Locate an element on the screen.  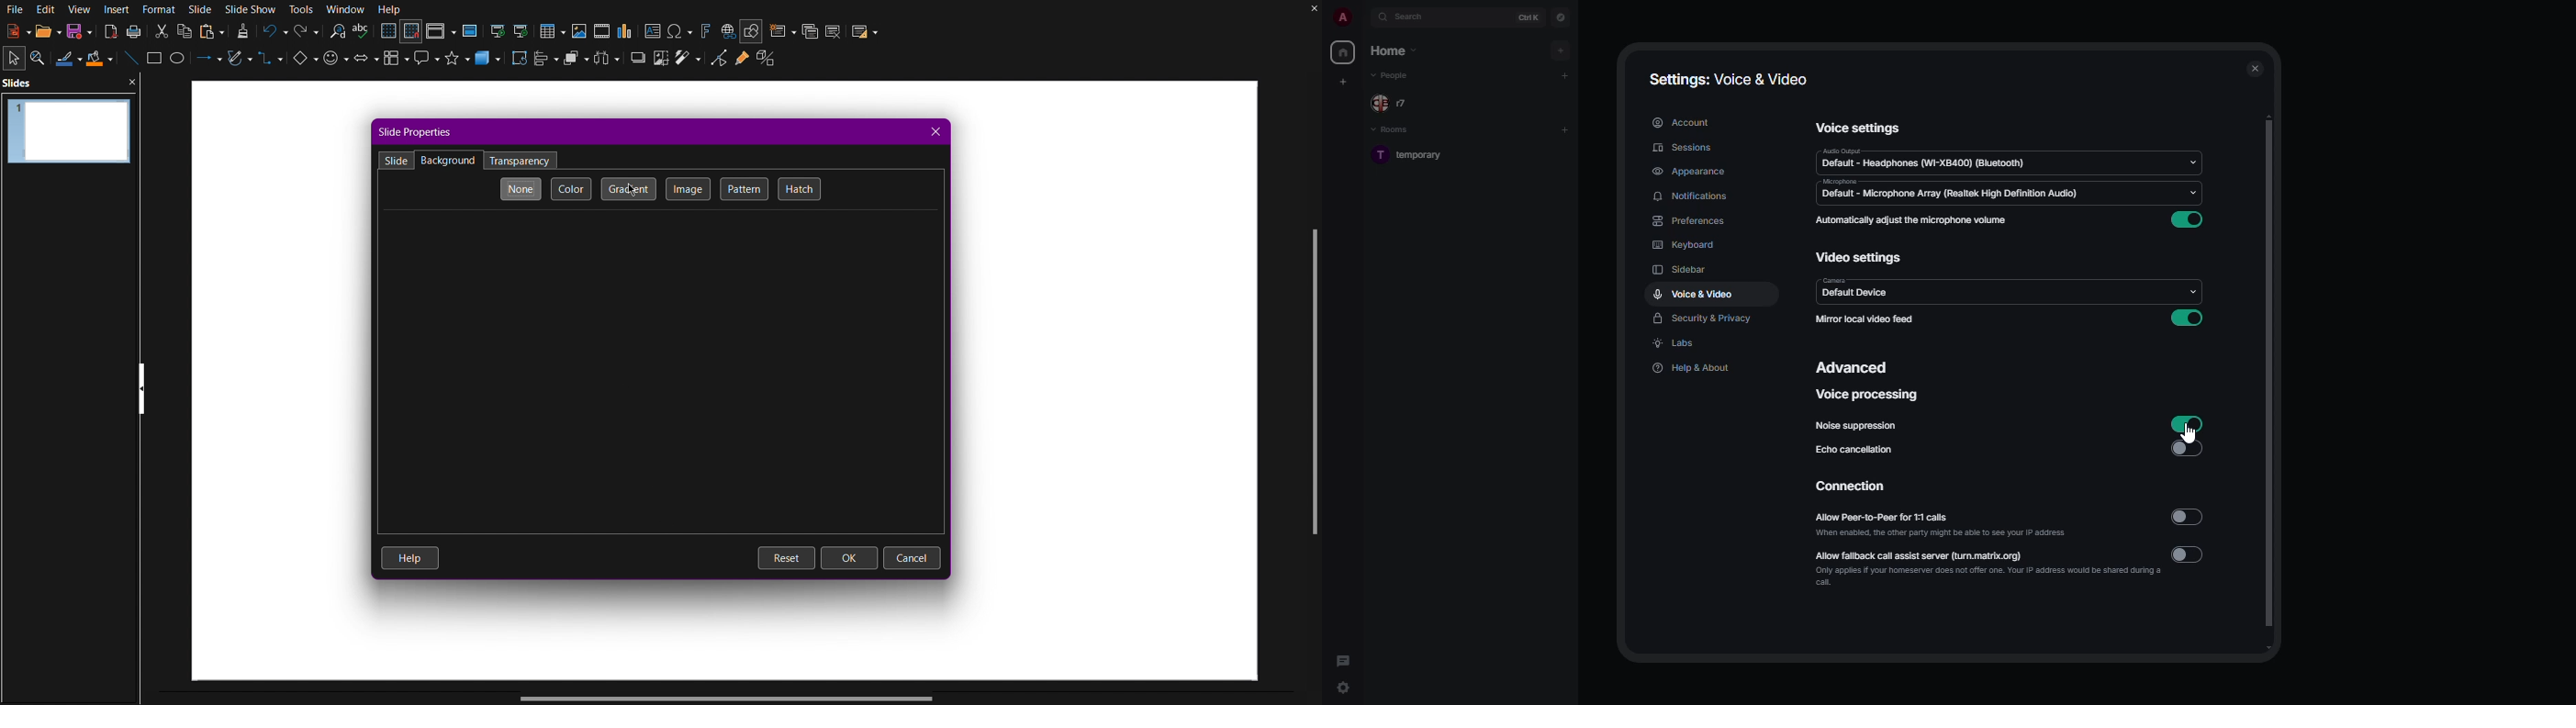
3D Objects is located at coordinates (490, 63).